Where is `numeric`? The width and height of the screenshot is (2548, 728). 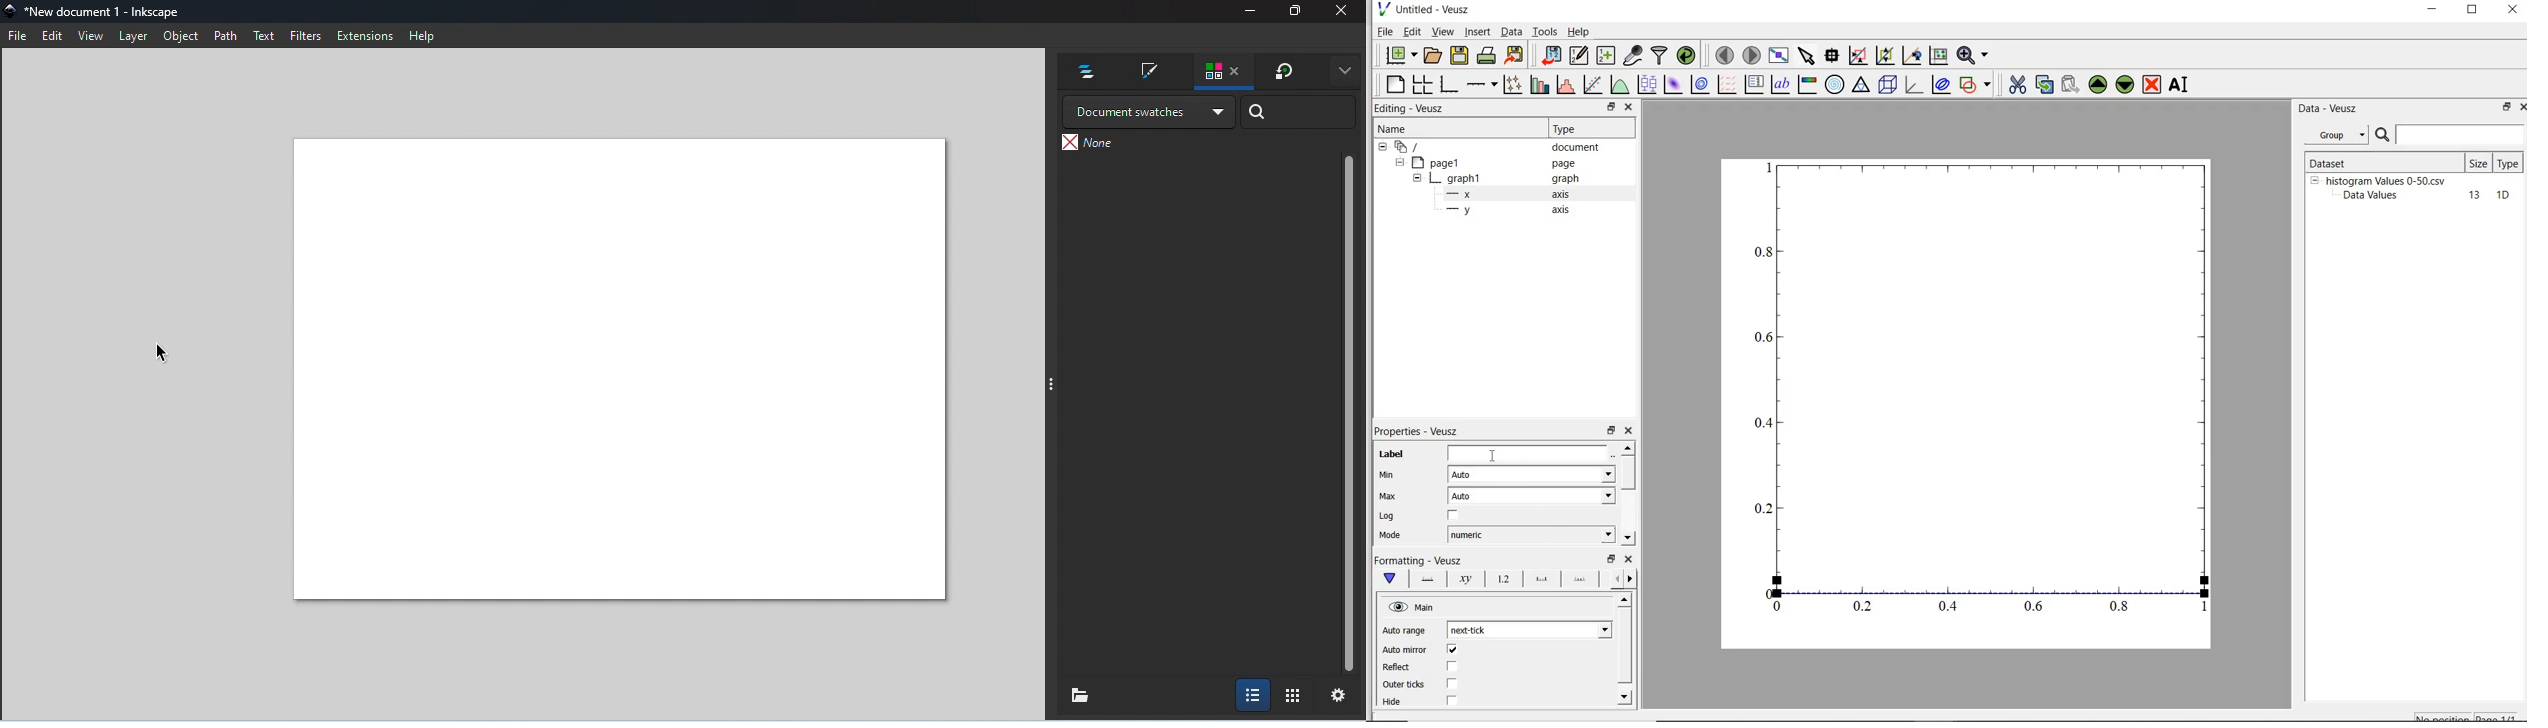 numeric is located at coordinates (1530, 535).